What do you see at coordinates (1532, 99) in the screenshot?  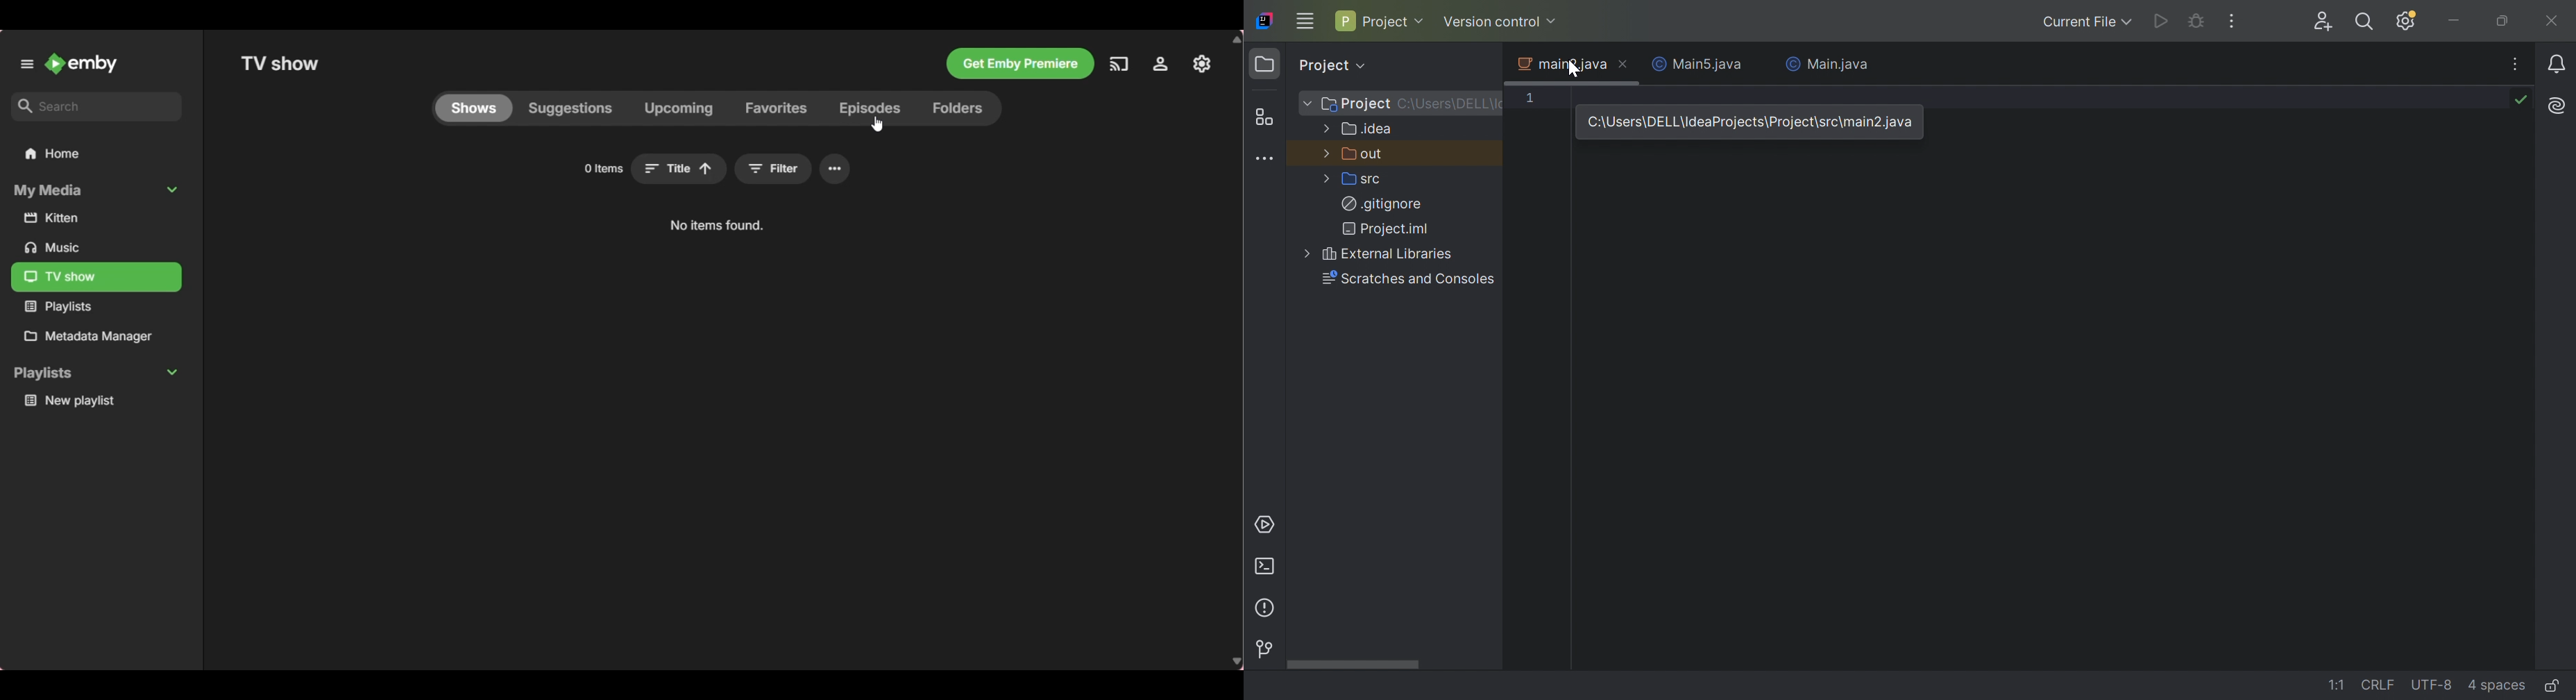 I see `1` at bounding box center [1532, 99].